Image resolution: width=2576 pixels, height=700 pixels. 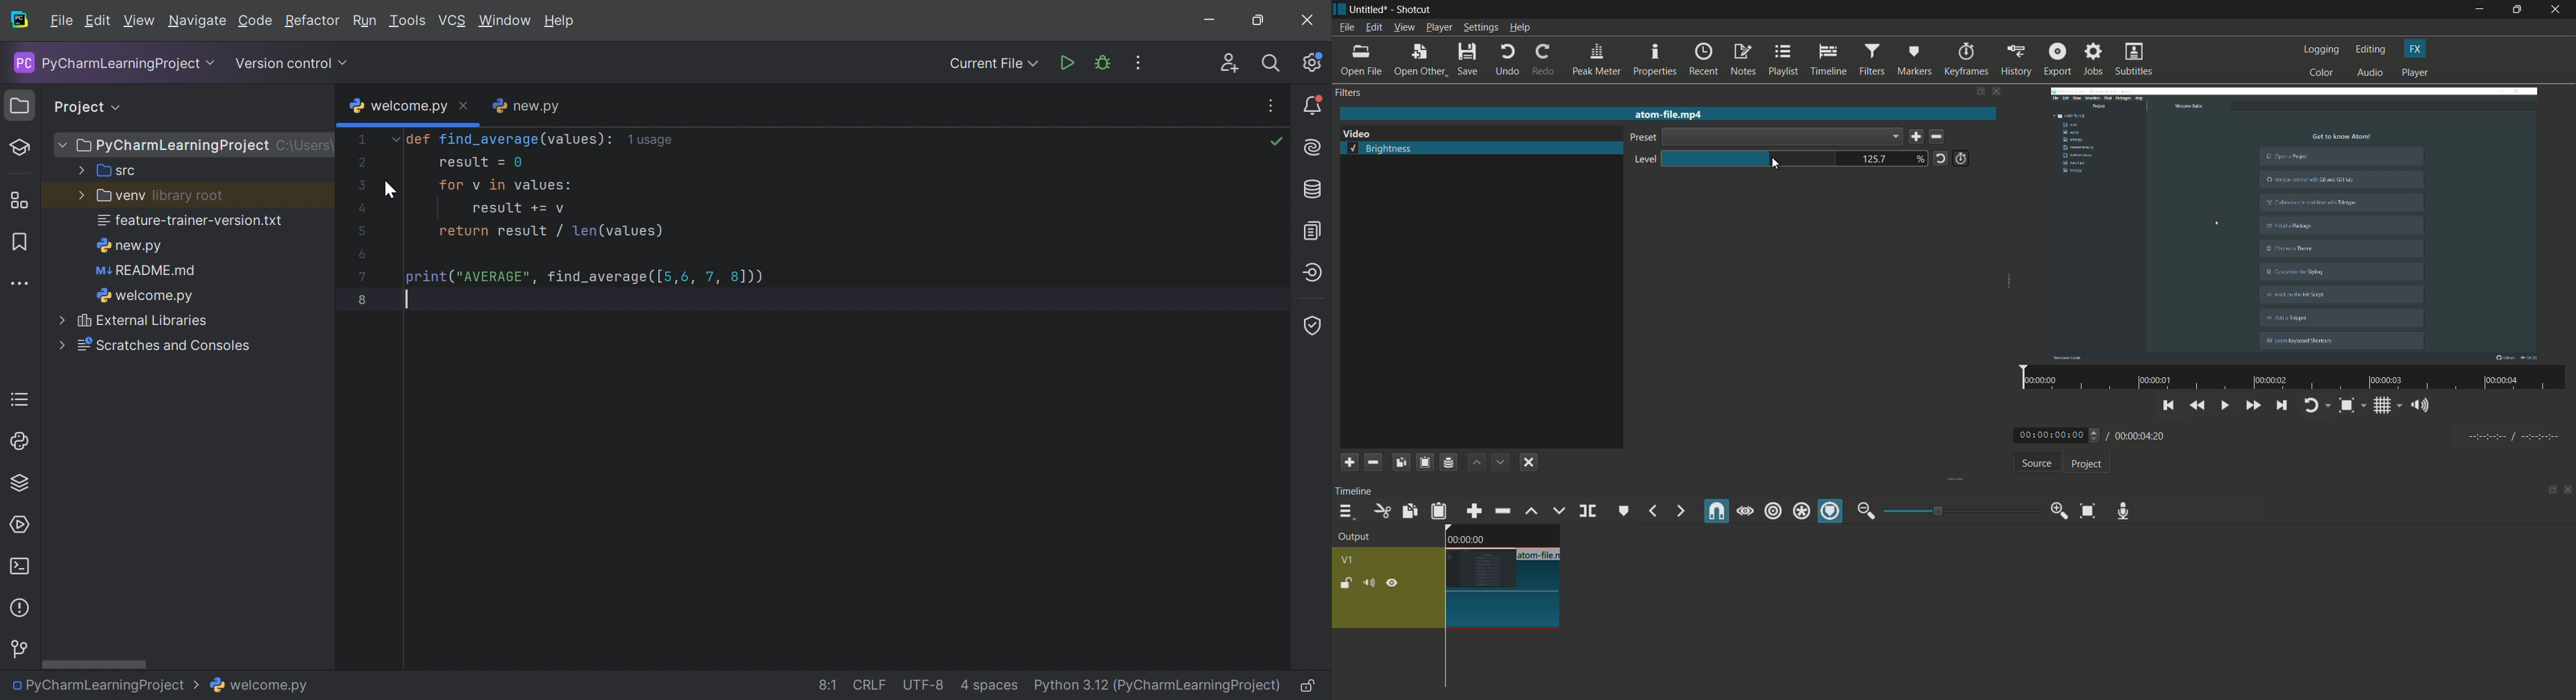 What do you see at coordinates (1208, 22) in the screenshot?
I see `Minimize` at bounding box center [1208, 22].